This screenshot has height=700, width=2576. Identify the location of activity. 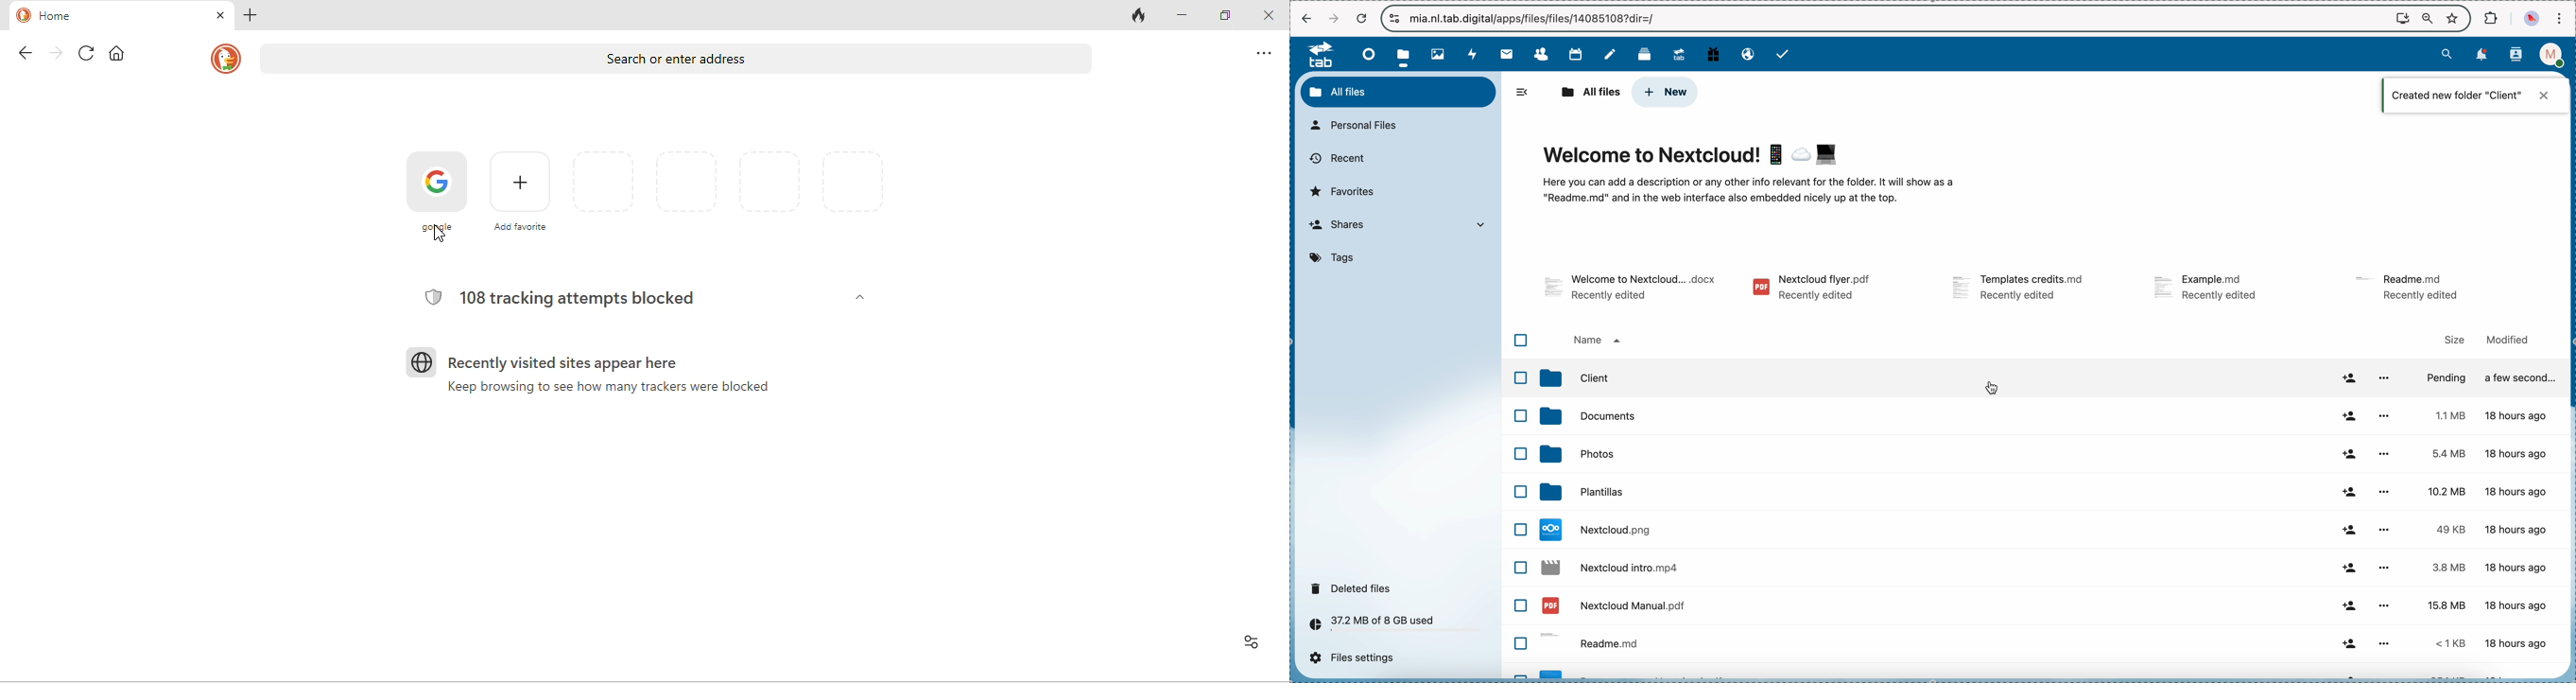
(1474, 54).